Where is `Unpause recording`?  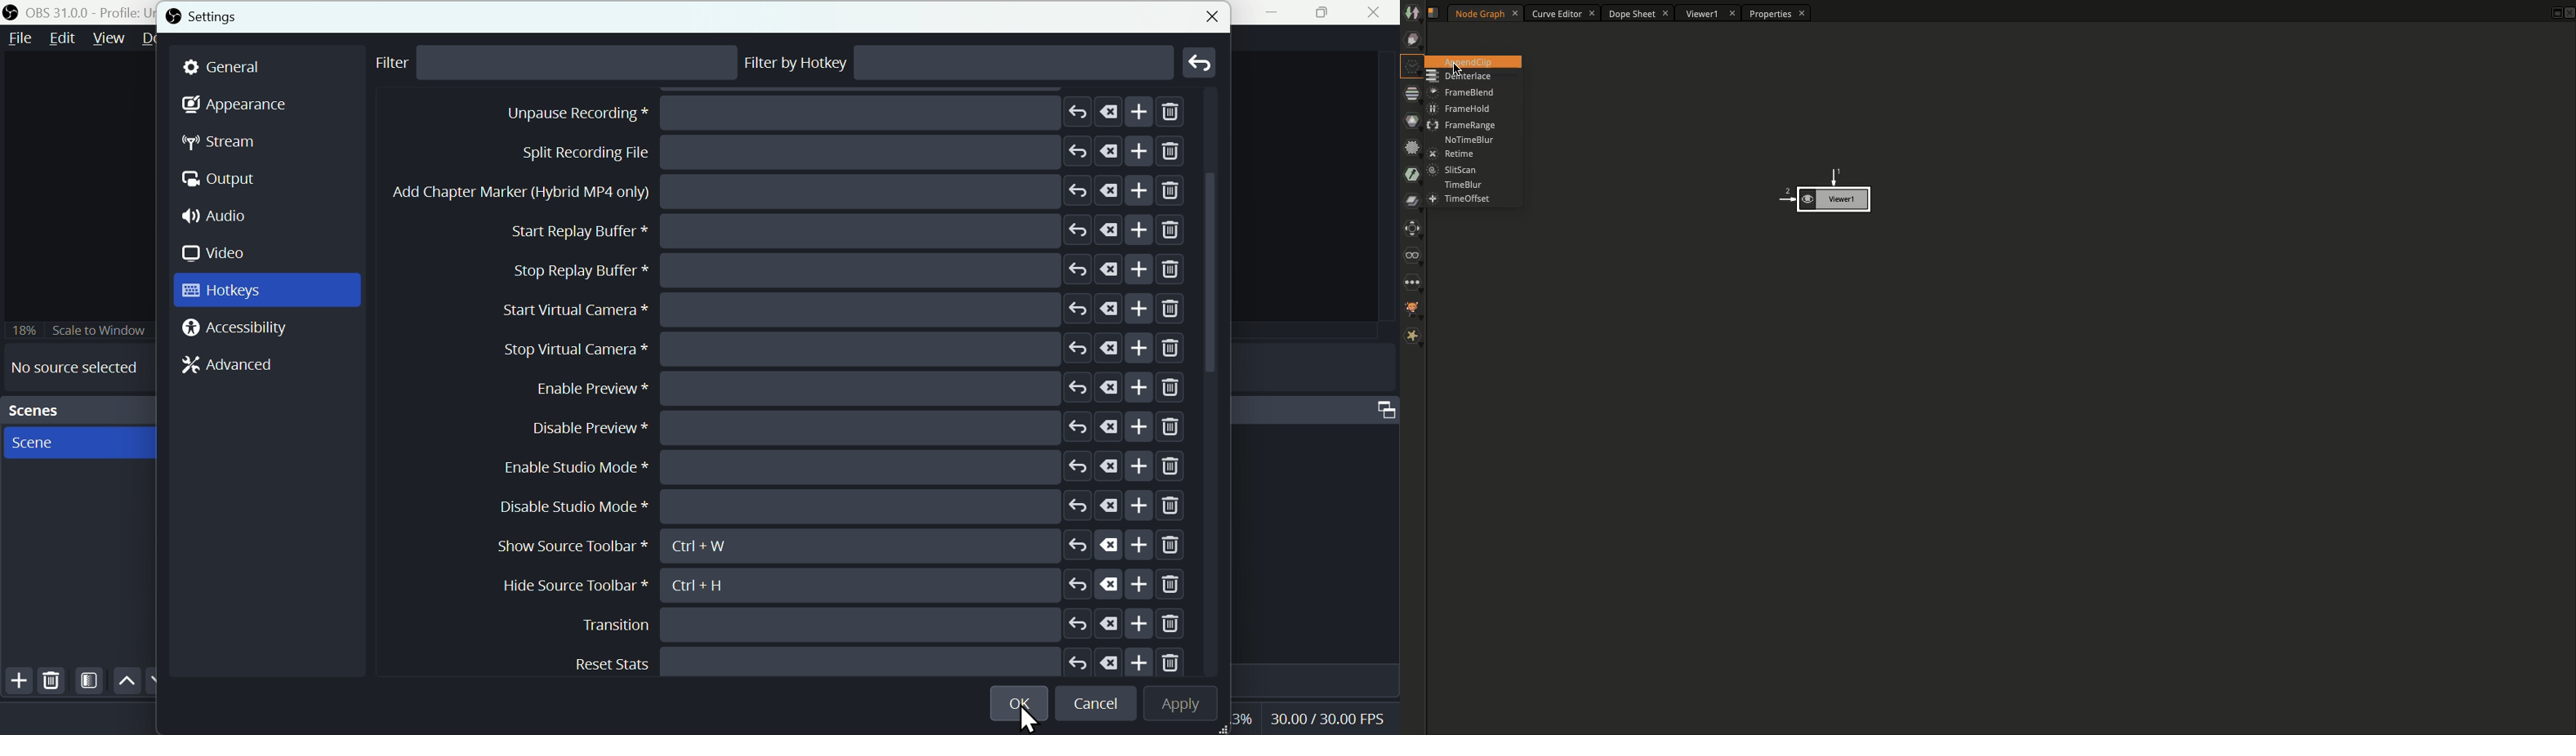 Unpause recording is located at coordinates (852, 269).